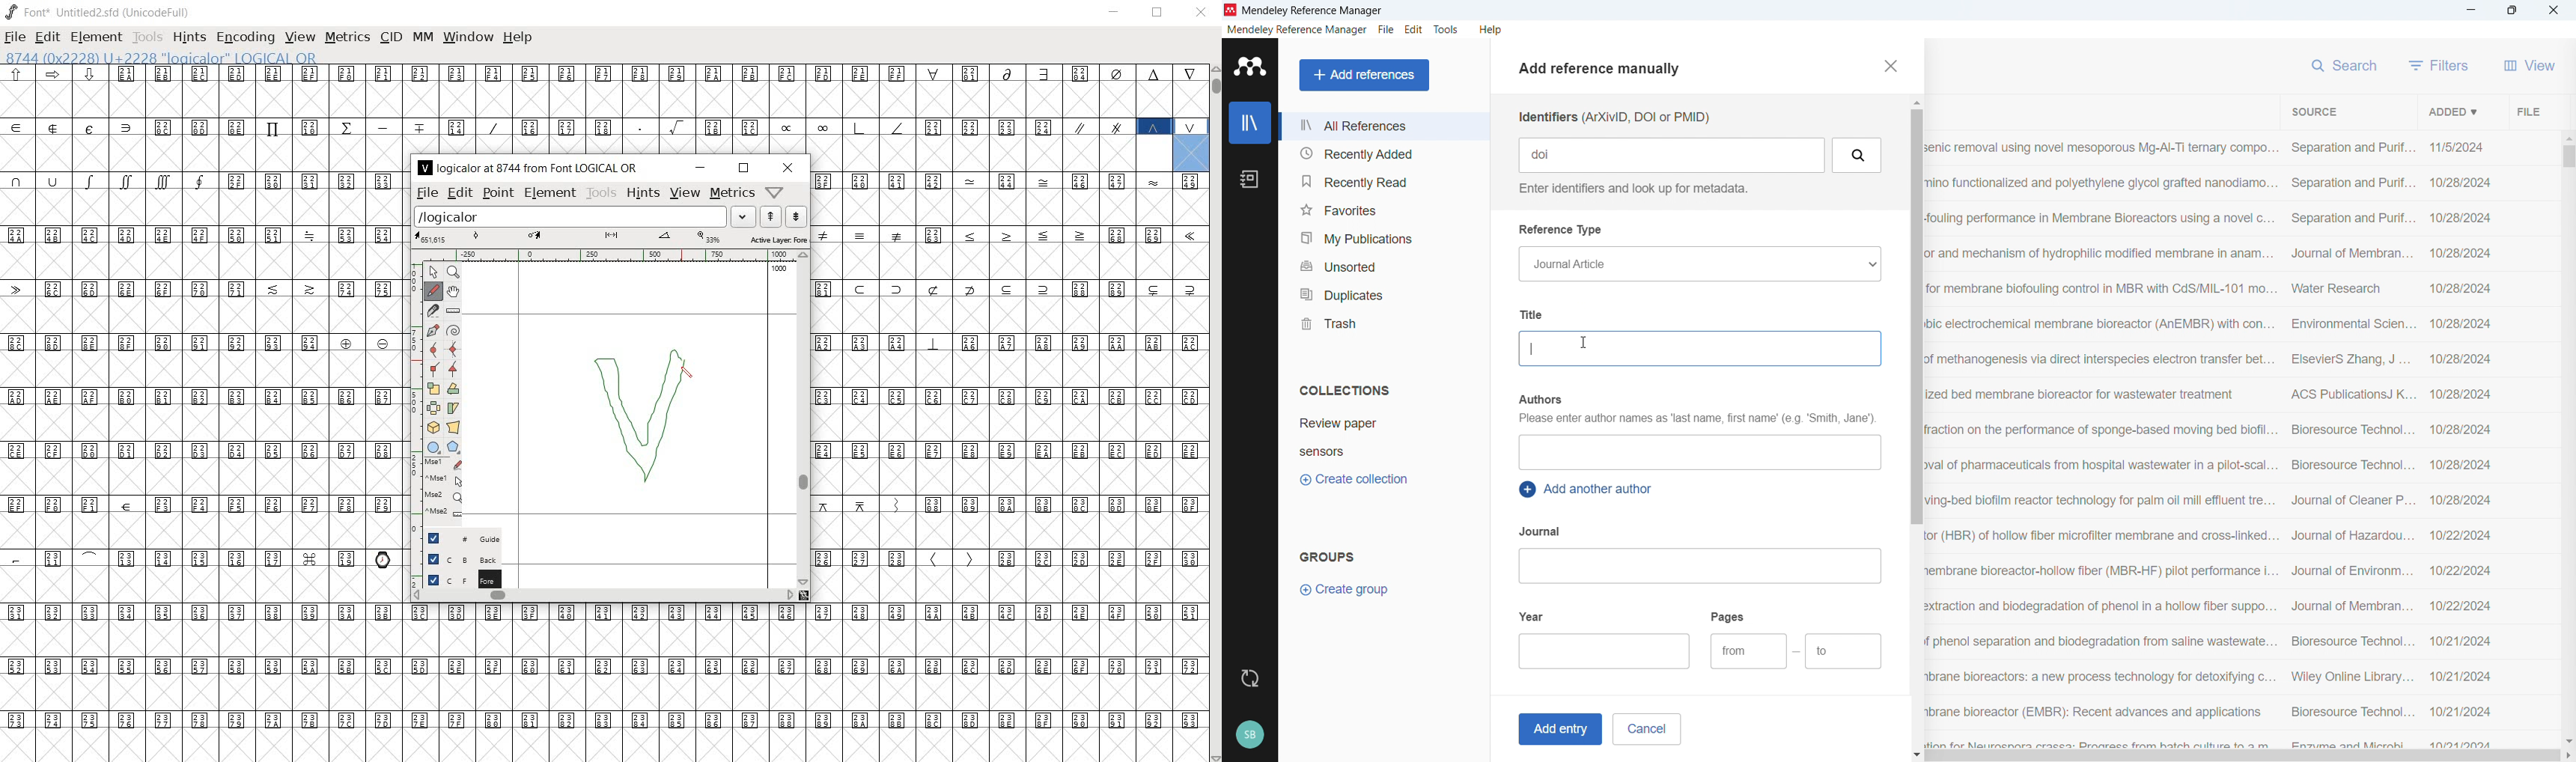 This screenshot has height=784, width=2576. Describe the element at coordinates (1844, 652) in the screenshot. I see `Ending page ` at that location.